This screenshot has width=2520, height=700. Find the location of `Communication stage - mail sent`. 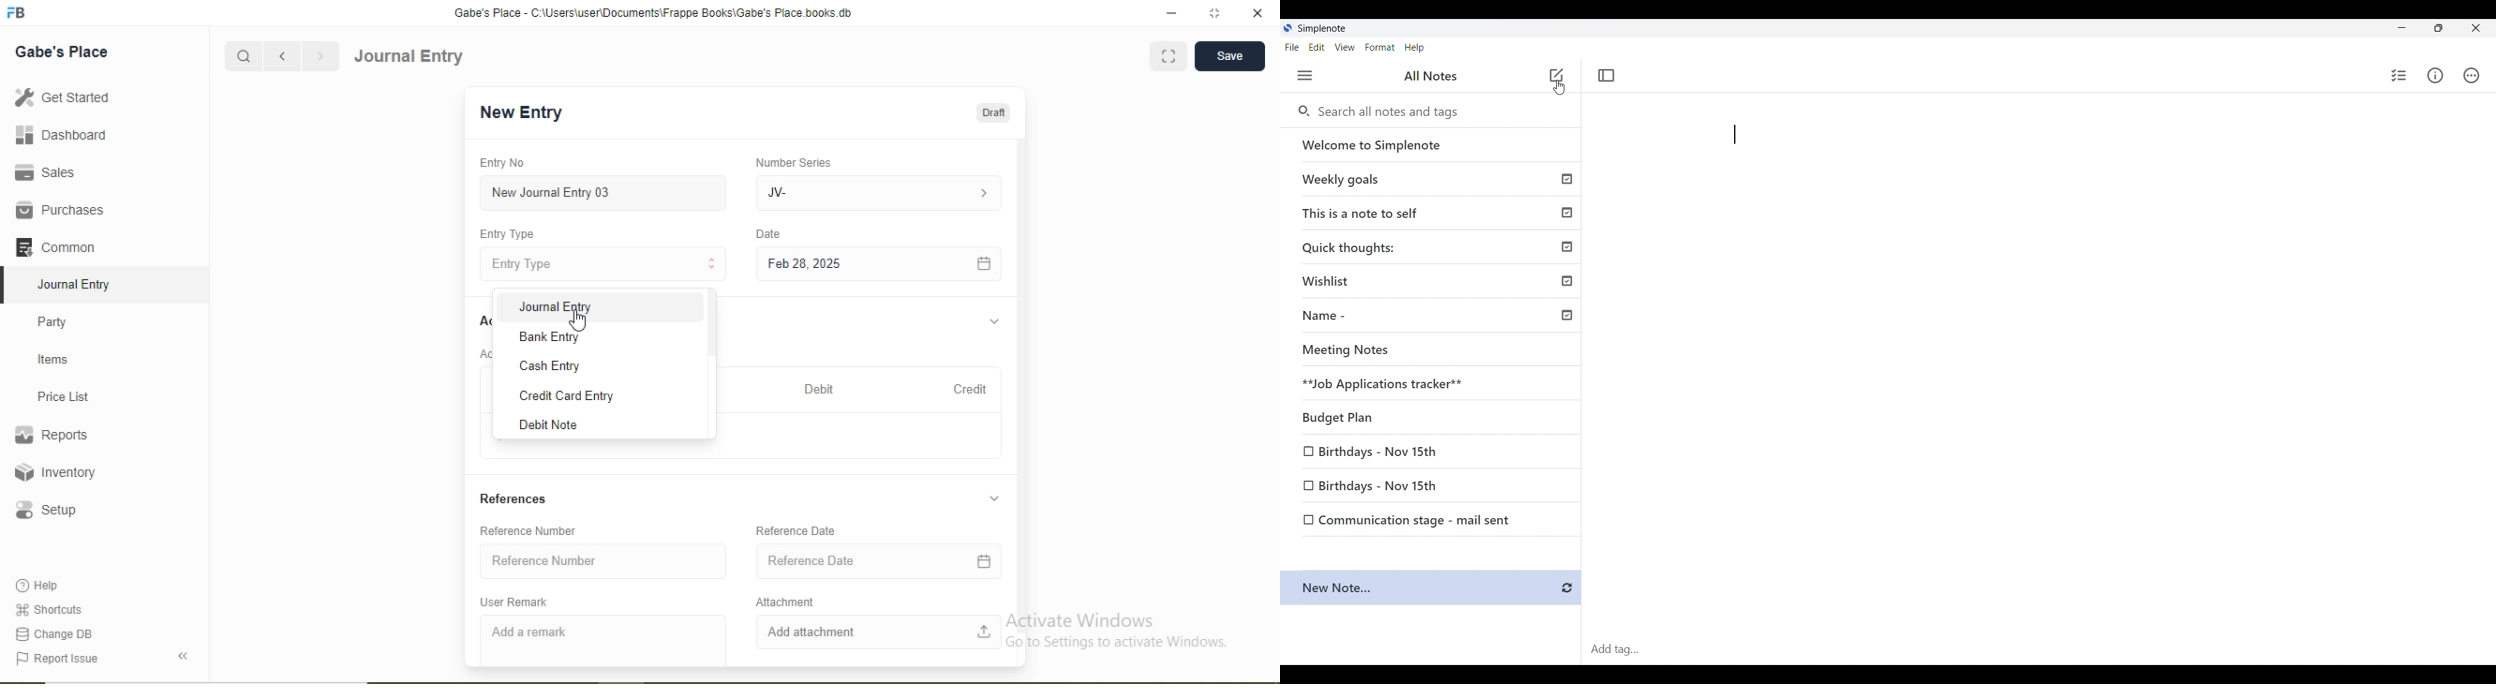

Communication stage - mail sent is located at coordinates (1433, 520).